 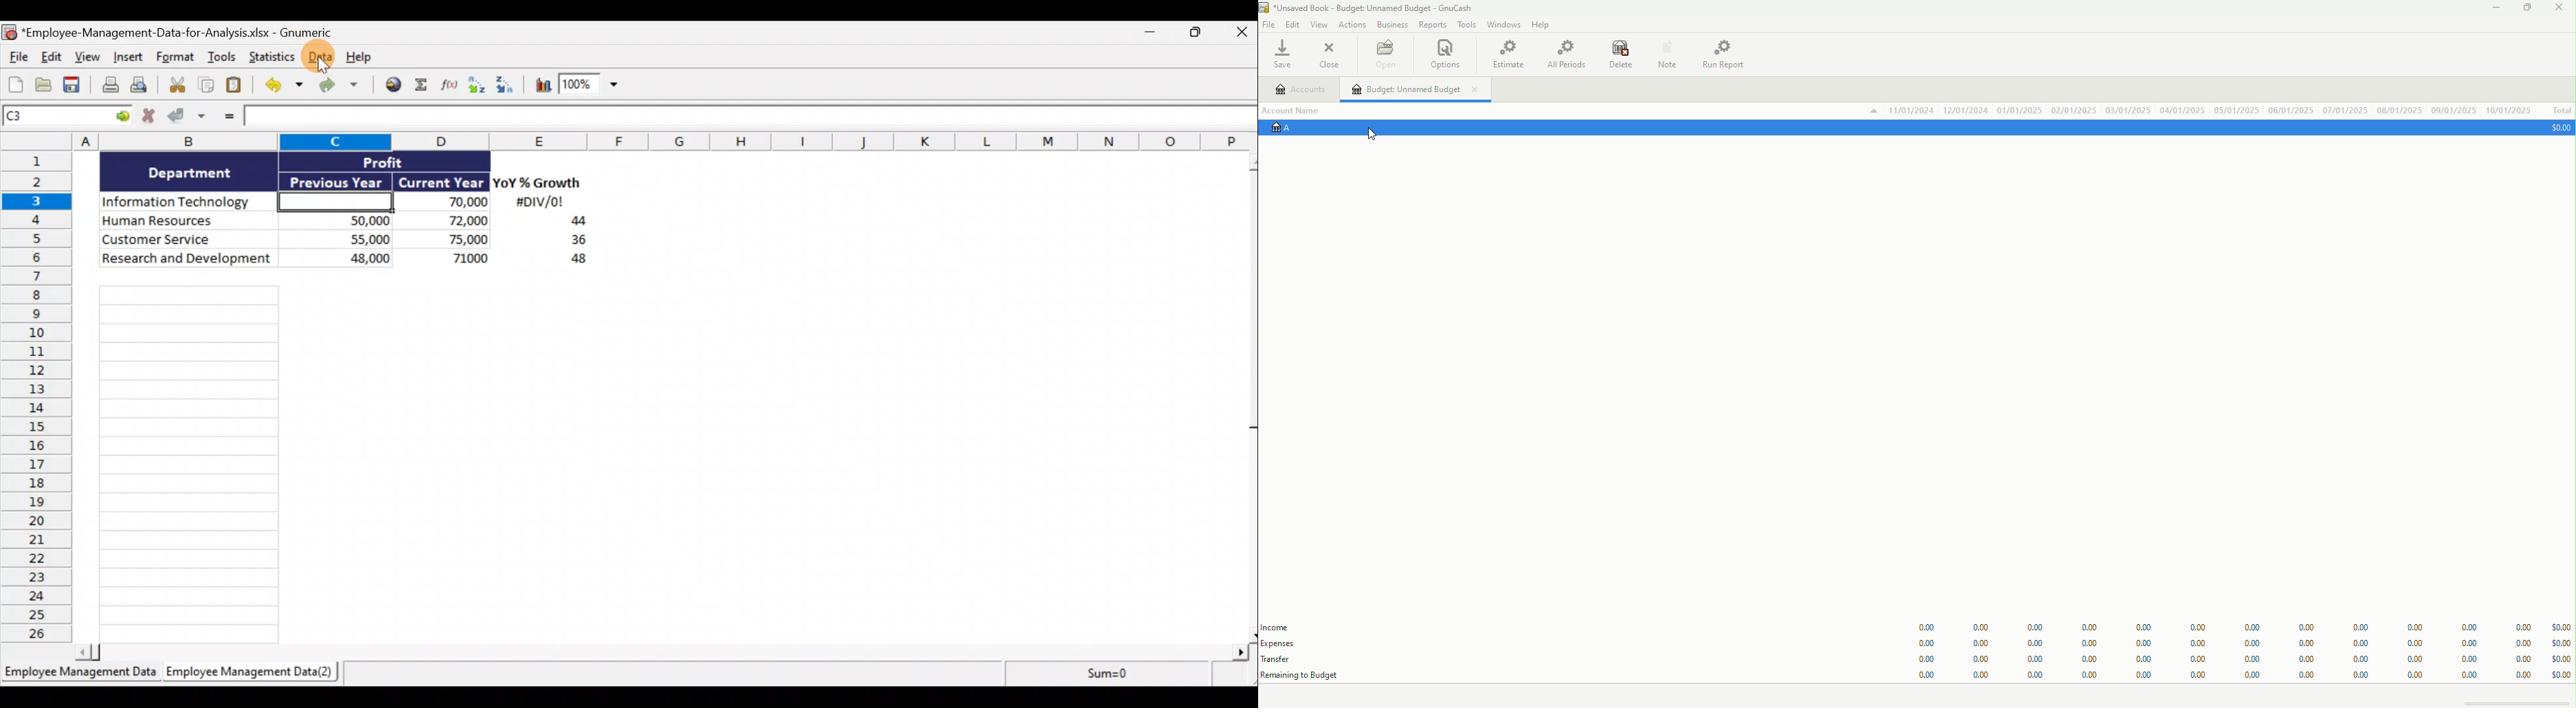 What do you see at coordinates (1431, 25) in the screenshot?
I see `Reports` at bounding box center [1431, 25].